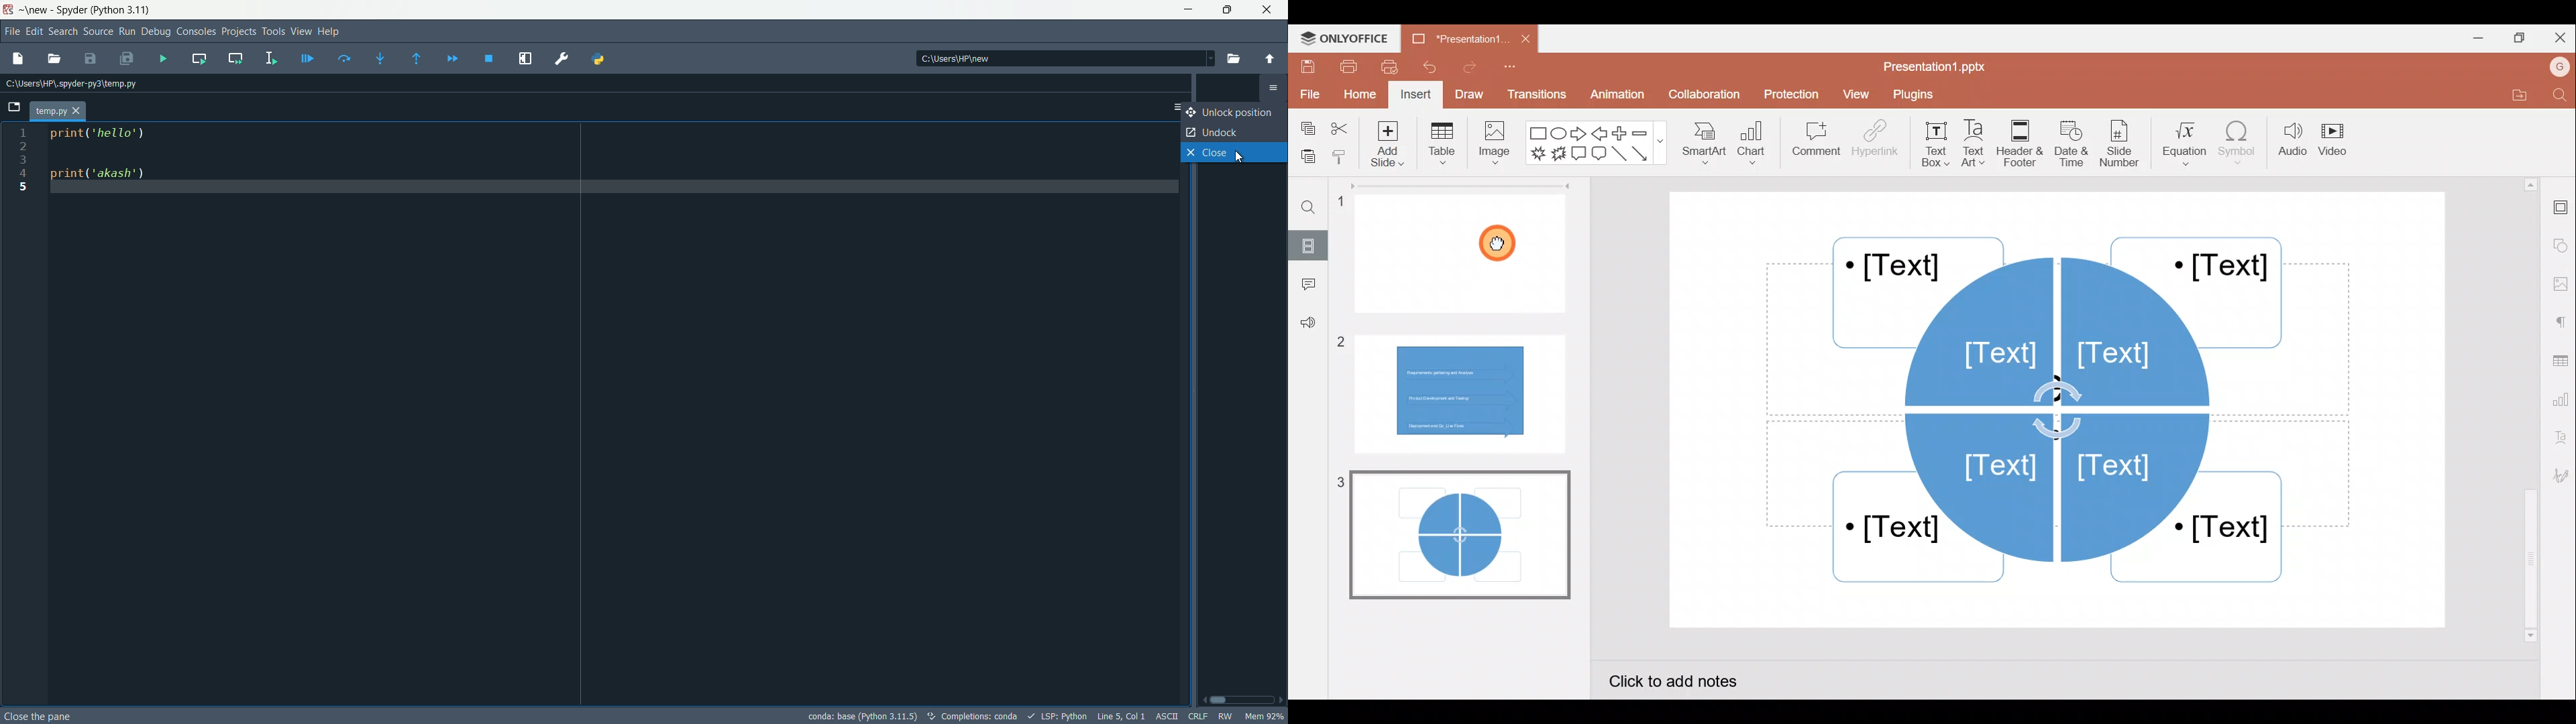 The height and width of the screenshot is (728, 2576). What do you see at coordinates (36, 11) in the screenshot?
I see `new` at bounding box center [36, 11].